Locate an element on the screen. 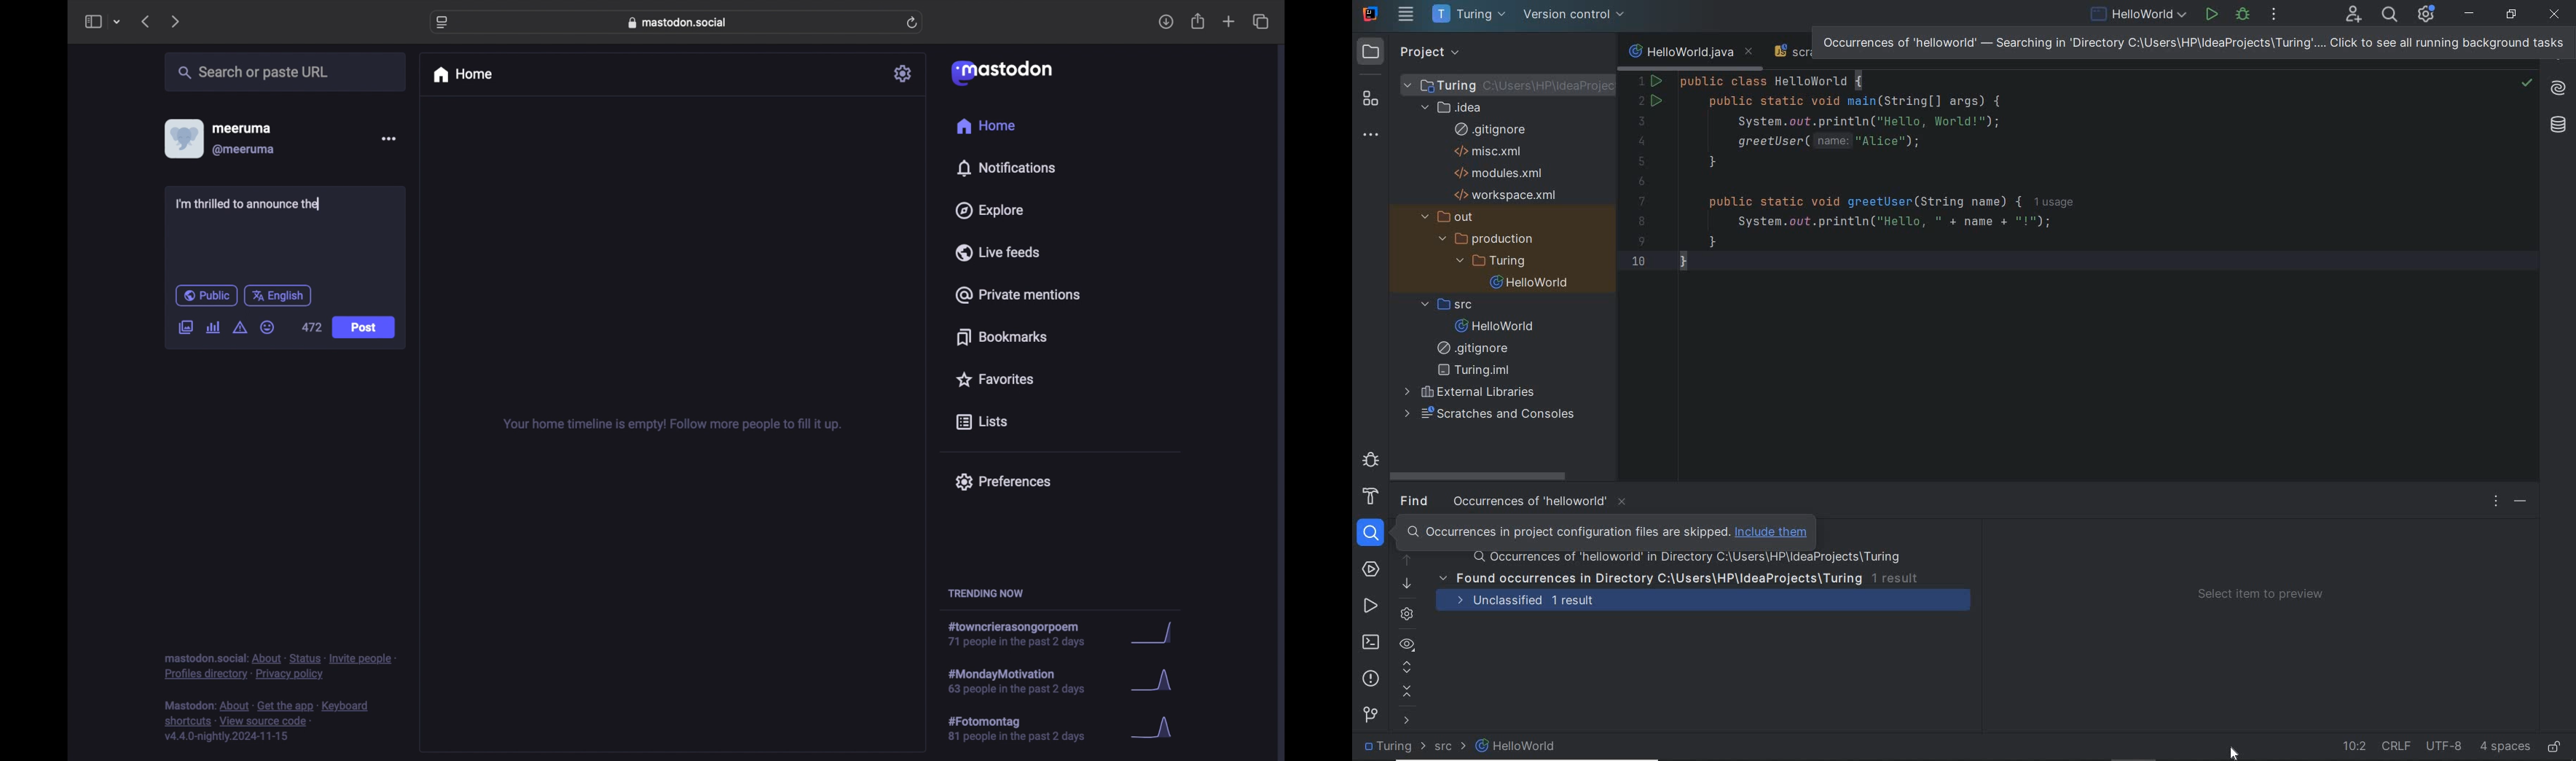 This screenshot has height=784, width=2576. new tab overview is located at coordinates (1229, 21).